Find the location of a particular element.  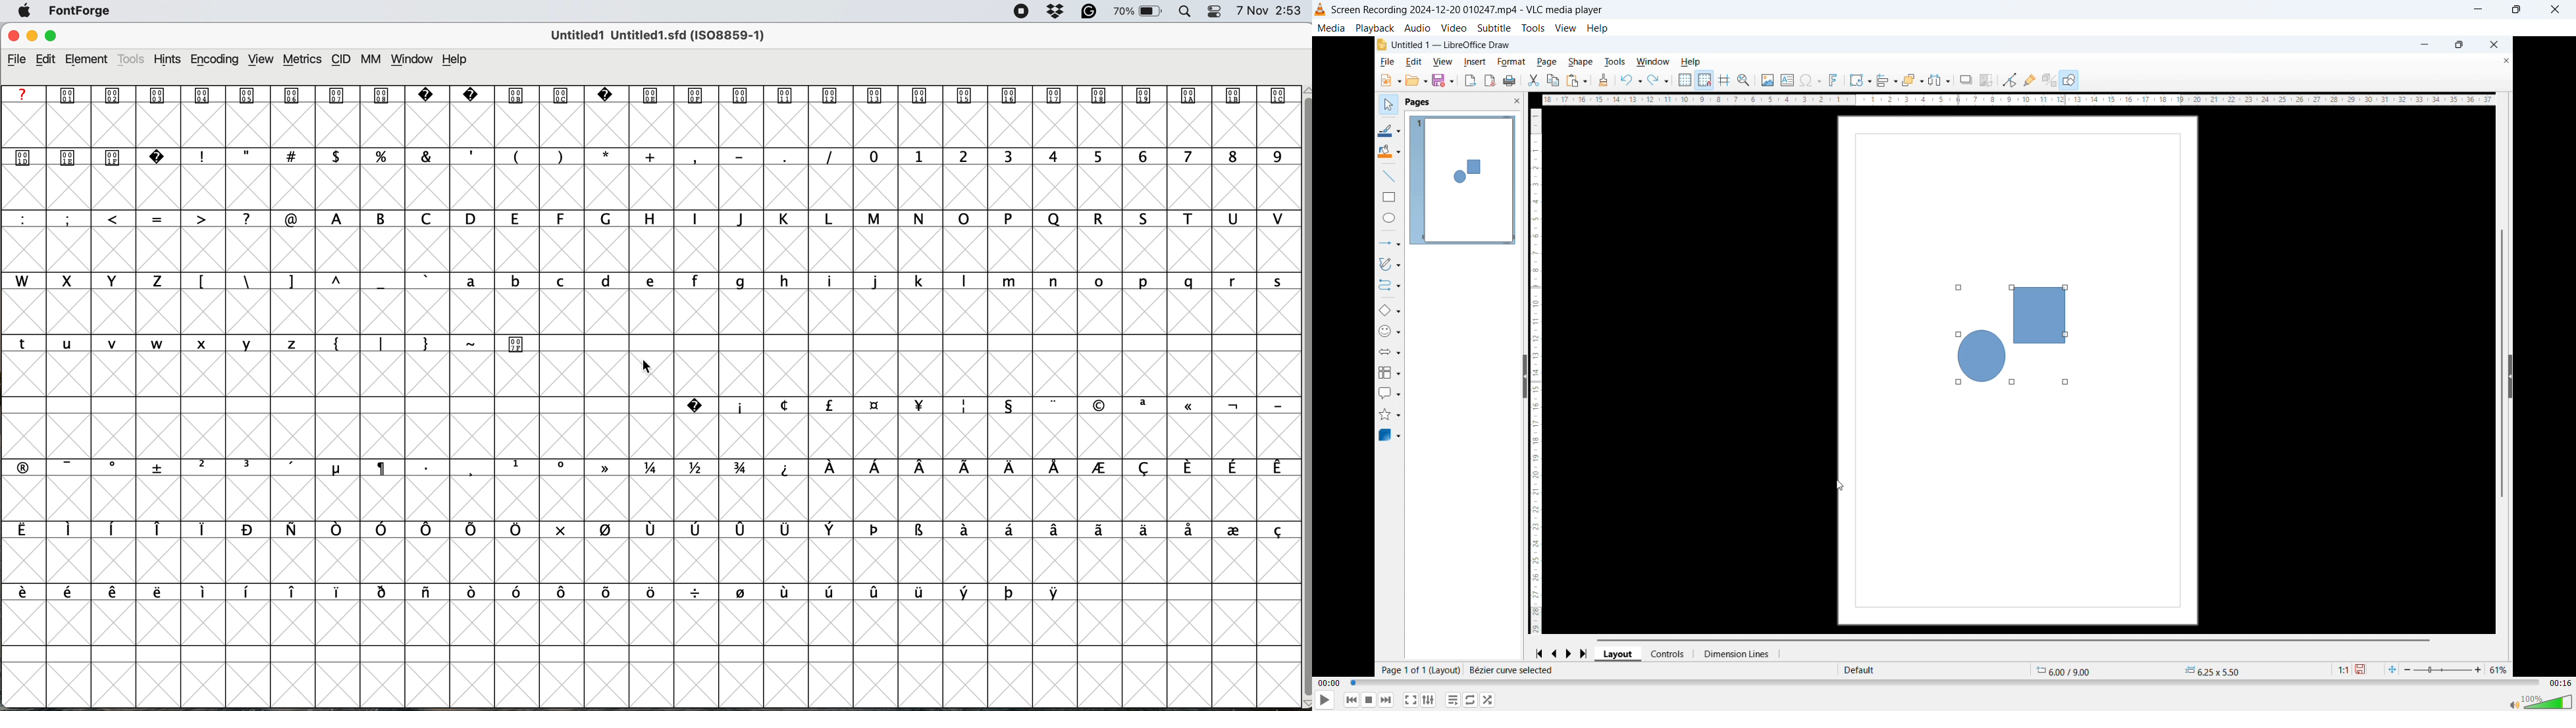

lowercase letters is located at coordinates (162, 343).